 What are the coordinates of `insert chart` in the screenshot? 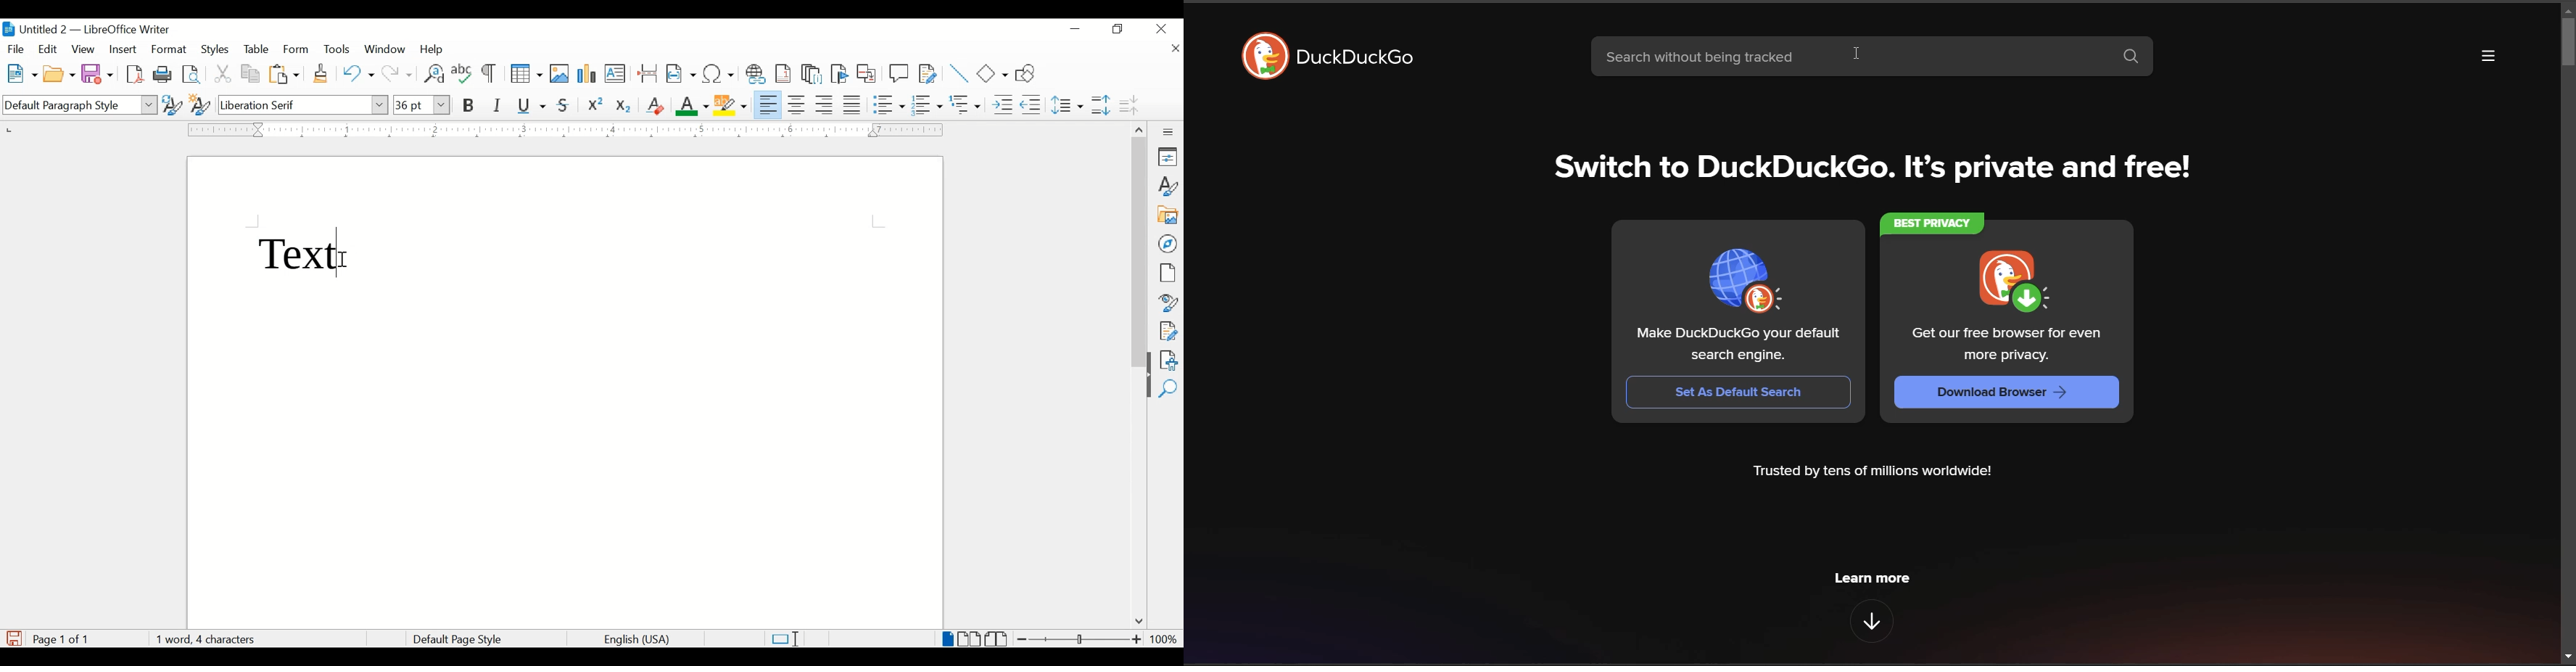 It's located at (588, 75).